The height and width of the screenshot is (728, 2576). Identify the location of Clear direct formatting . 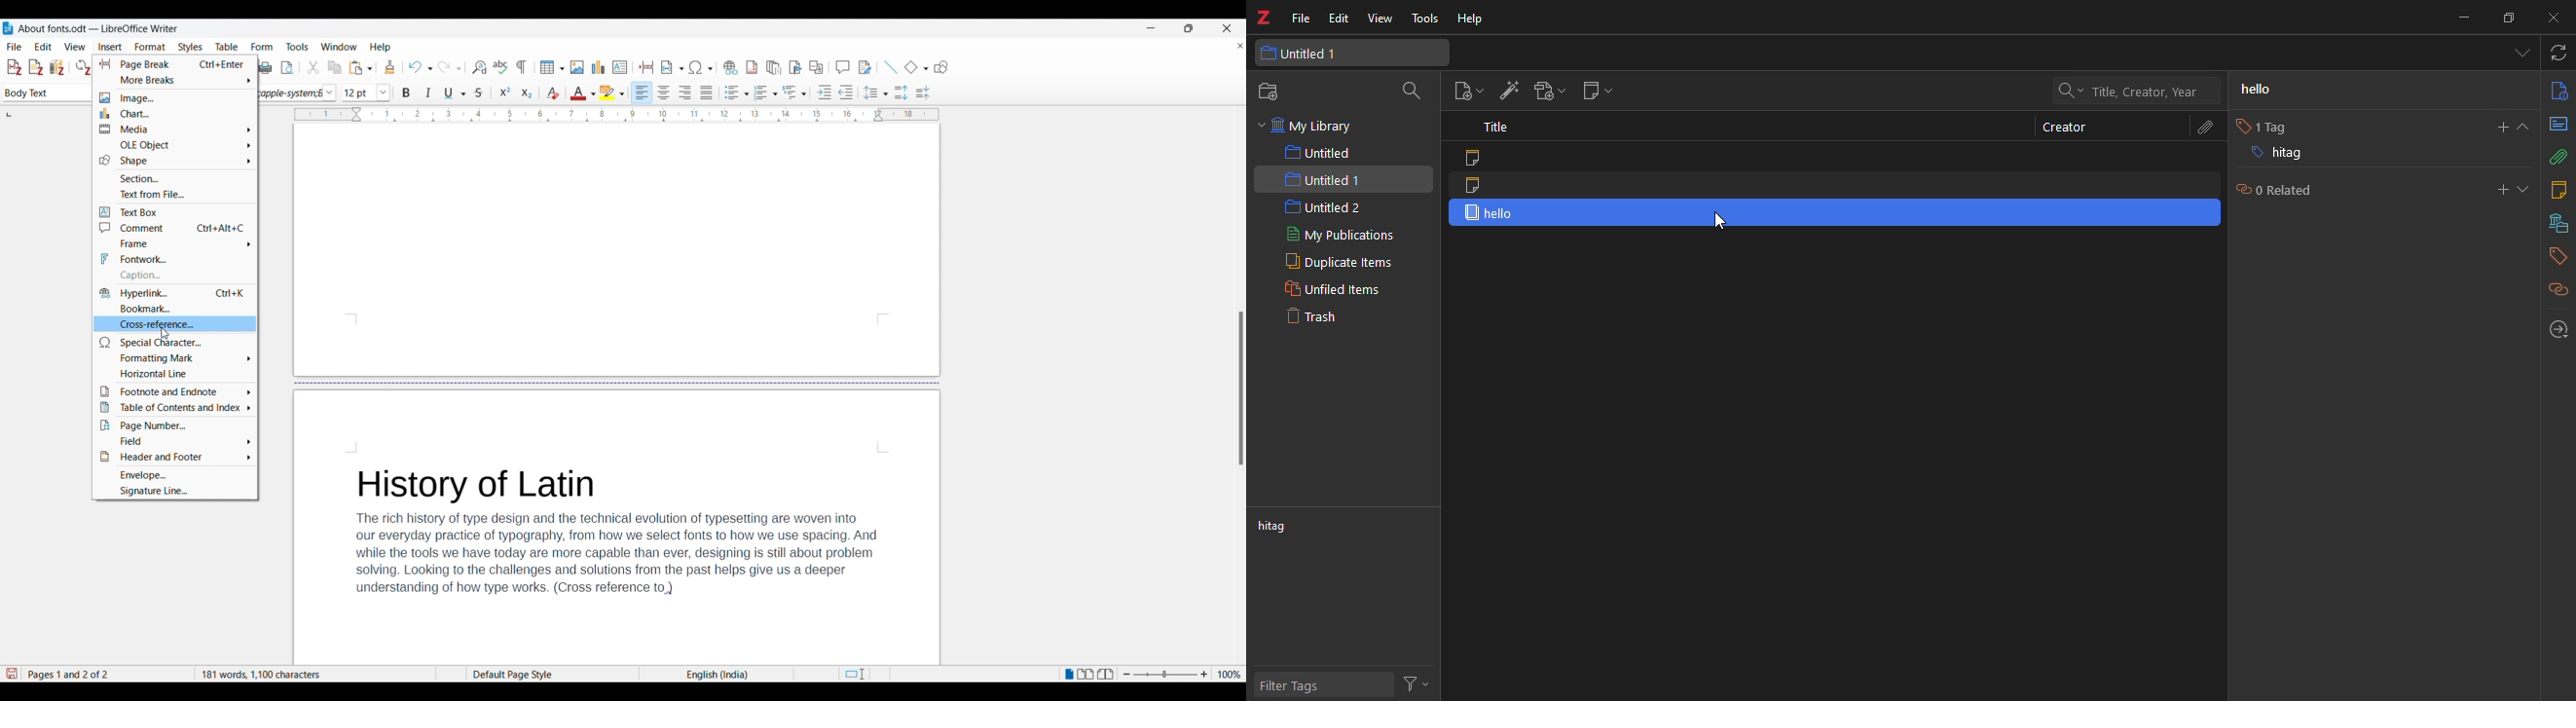
(553, 92).